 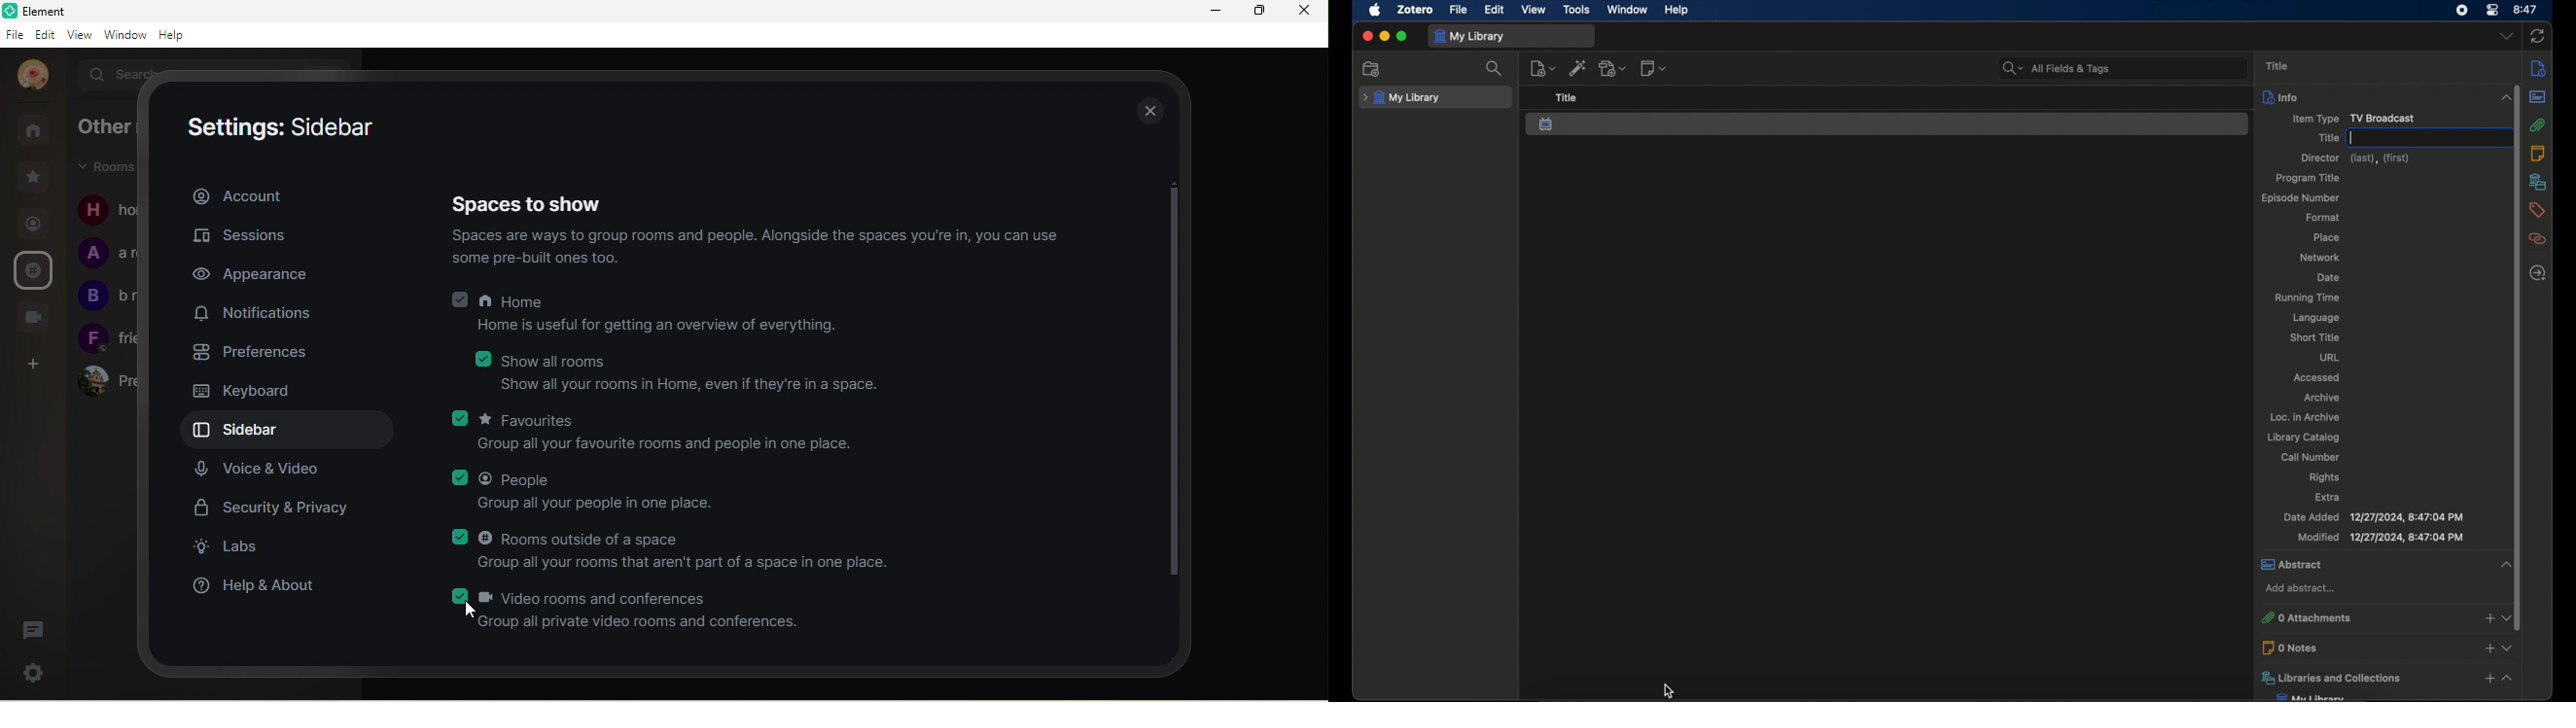 What do you see at coordinates (2326, 137) in the screenshot?
I see `title` at bounding box center [2326, 137].